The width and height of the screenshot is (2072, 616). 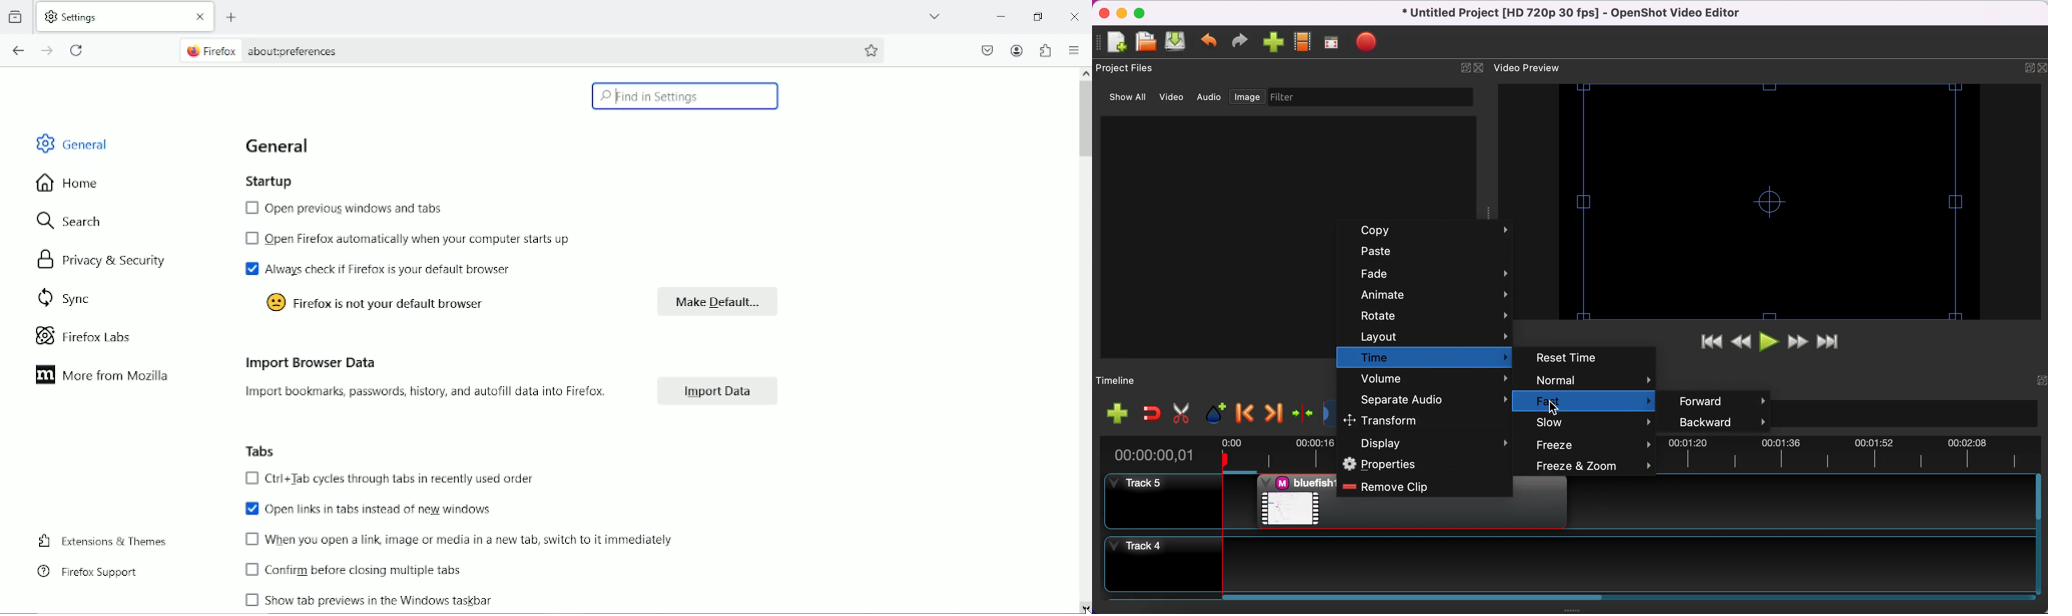 What do you see at coordinates (1434, 231) in the screenshot?
I see `copy` at bounding box center [1434, 231].